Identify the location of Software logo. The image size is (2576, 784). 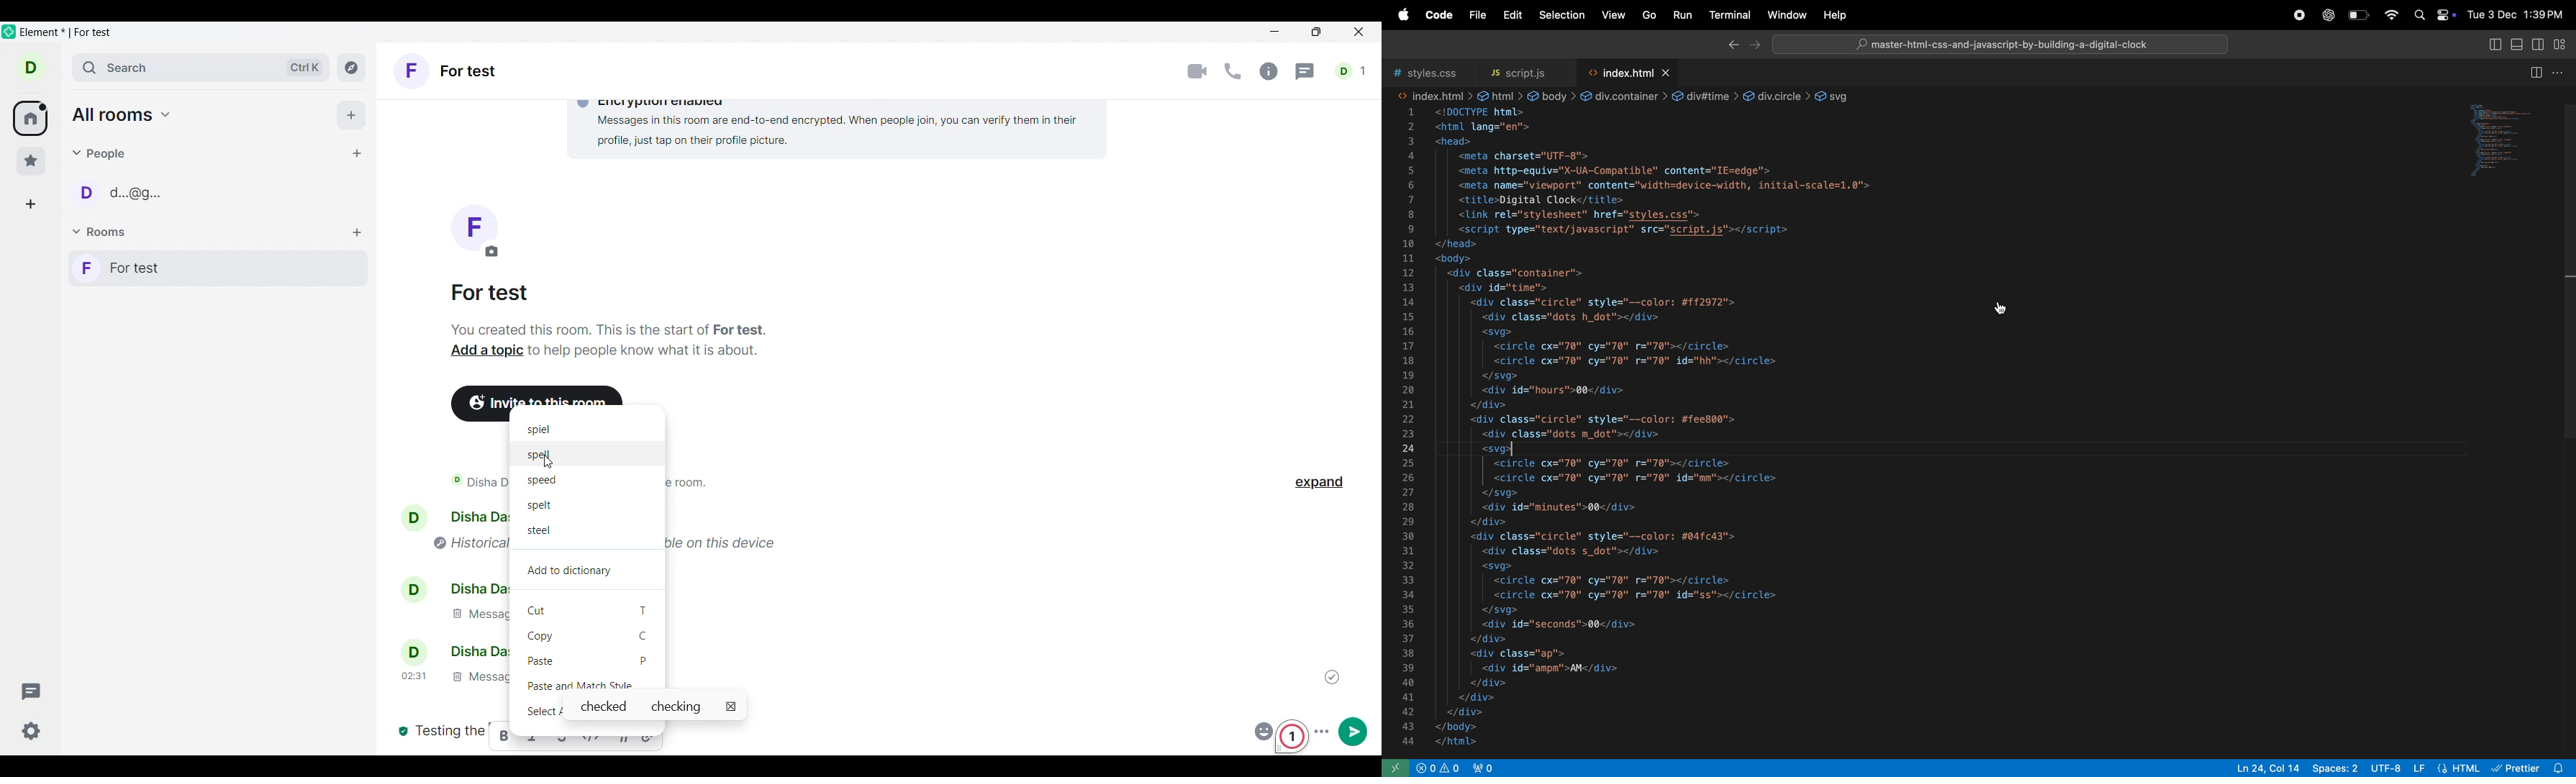
(9, 31).